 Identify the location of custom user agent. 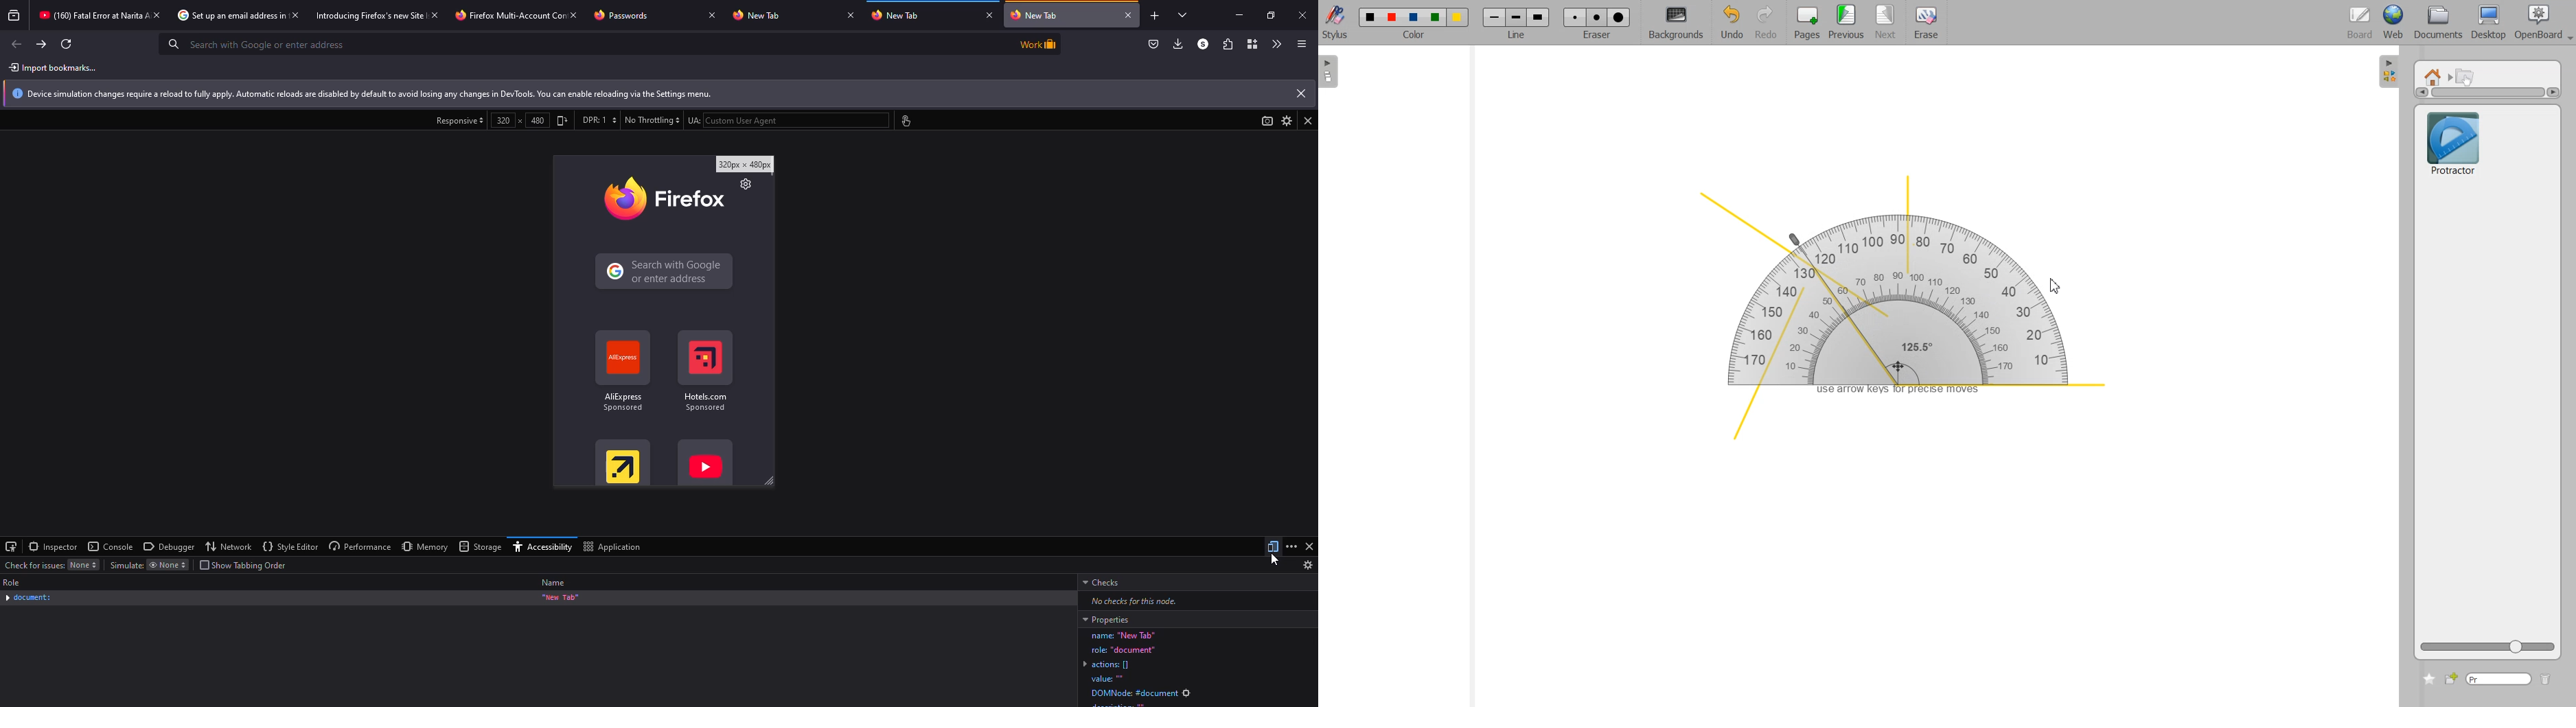
(796, 120).